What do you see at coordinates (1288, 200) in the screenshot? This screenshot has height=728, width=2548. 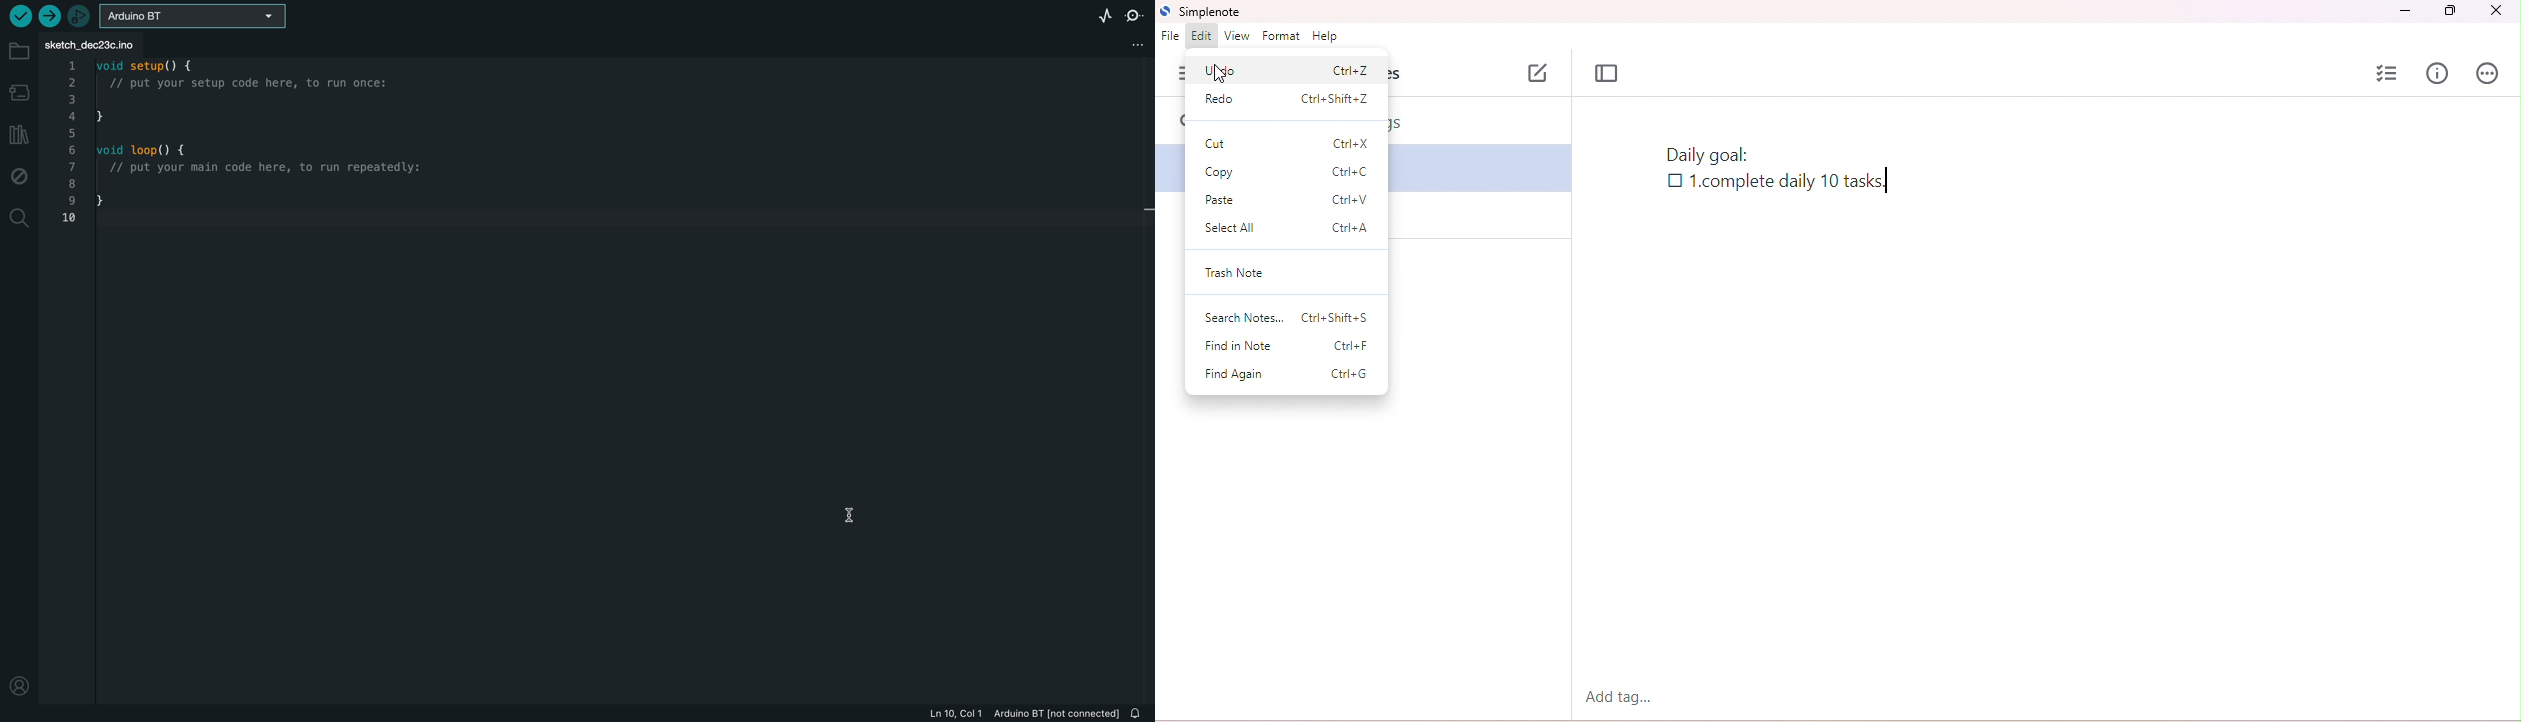 I see `paste` at bounding box center [1288, 200].